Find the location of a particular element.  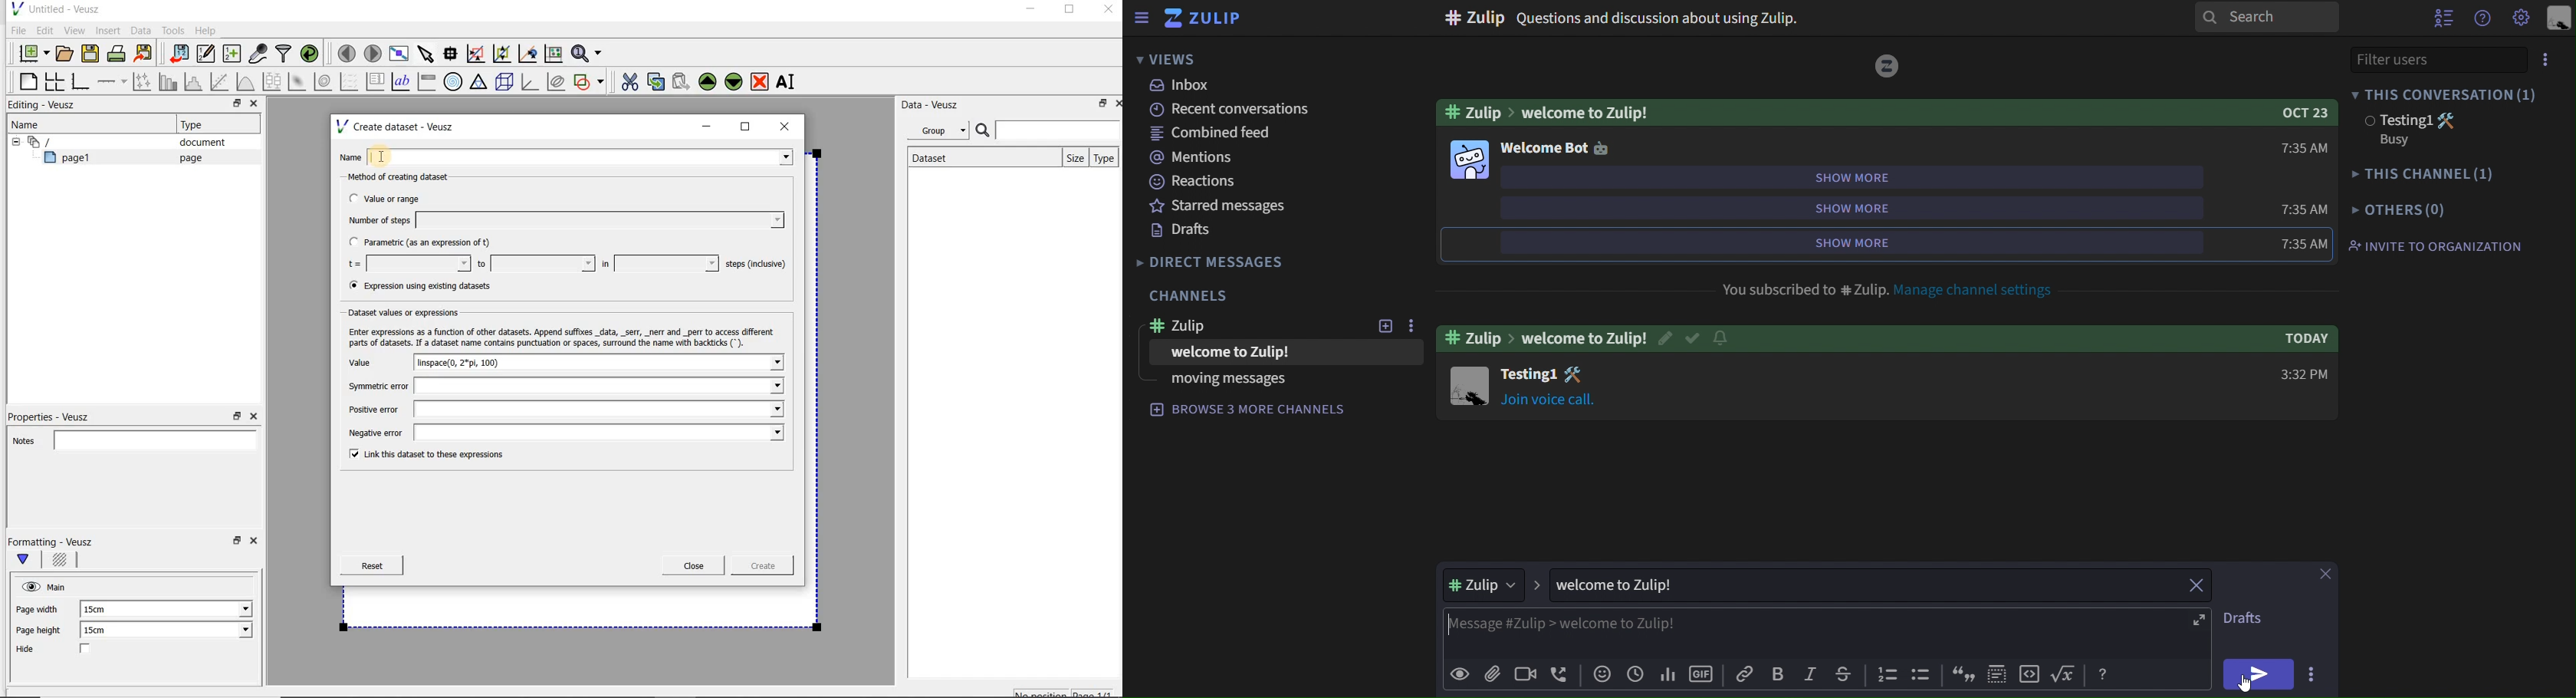

Parametric (as an expression of t) is located at coordinates (426, 243).